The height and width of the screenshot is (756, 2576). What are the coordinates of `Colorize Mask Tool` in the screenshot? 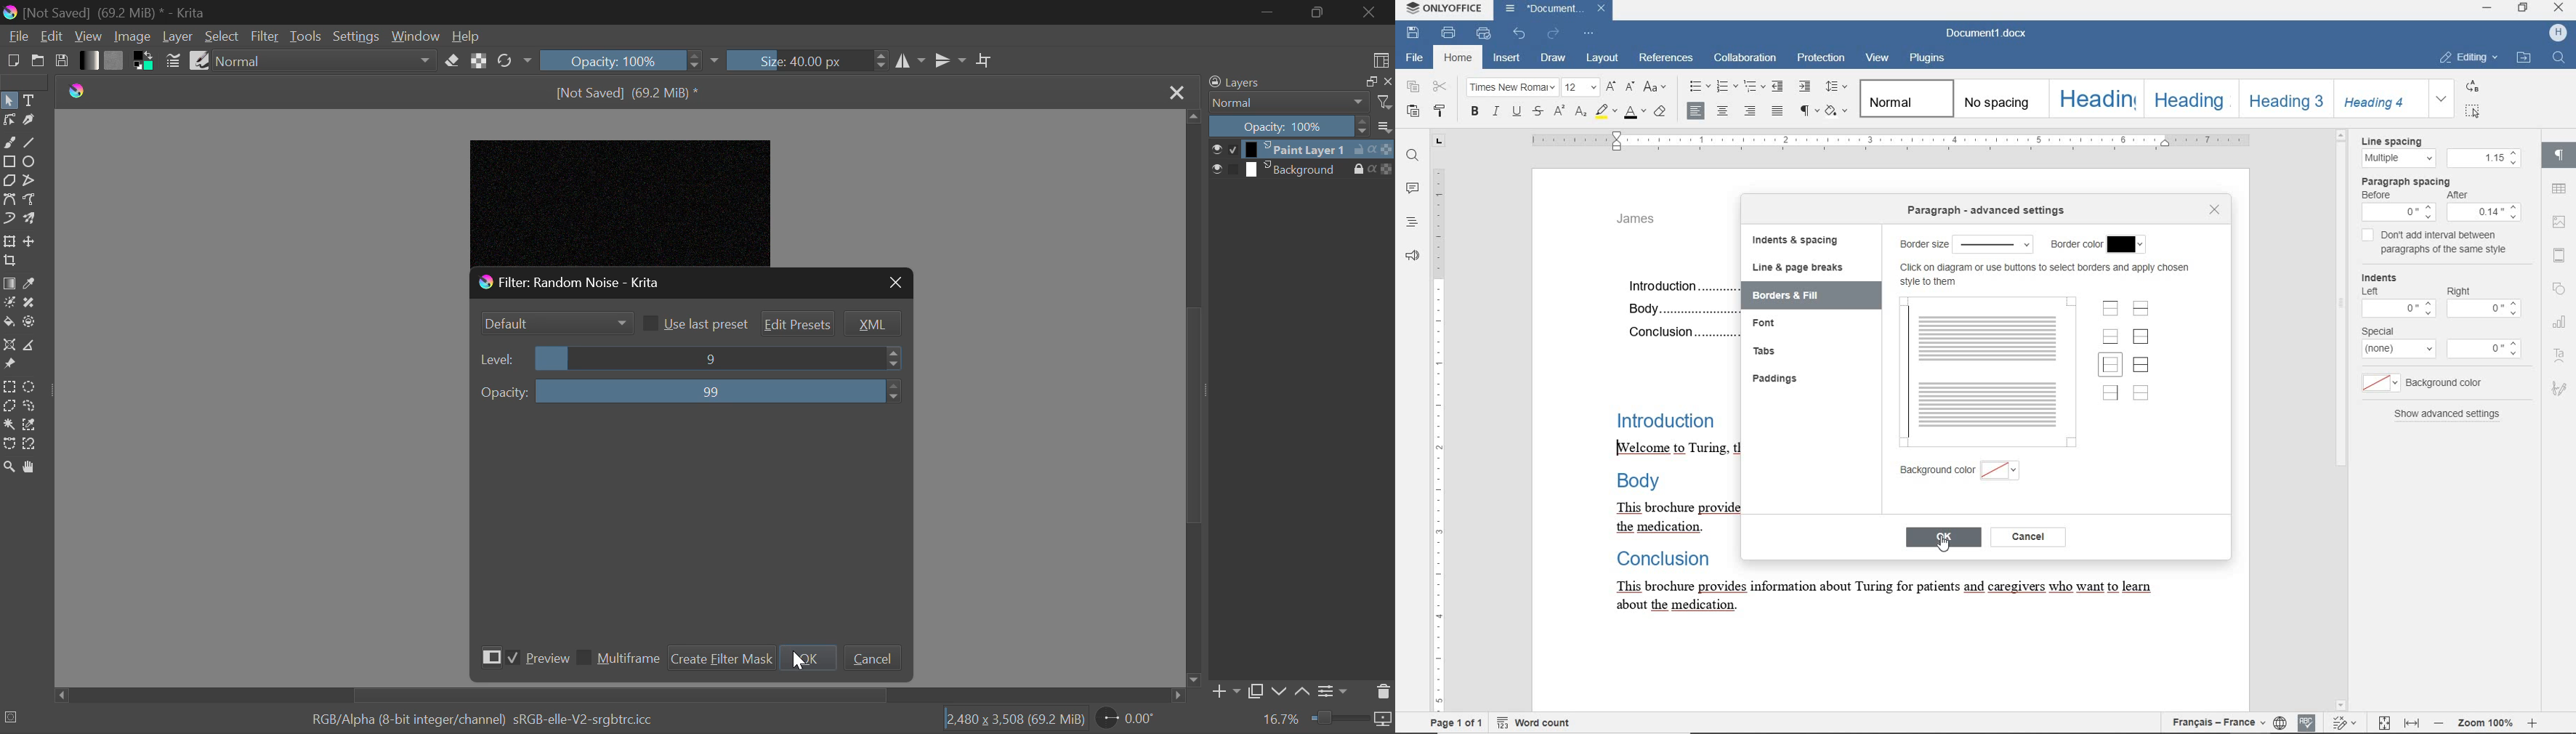 It's located at (10, 304).